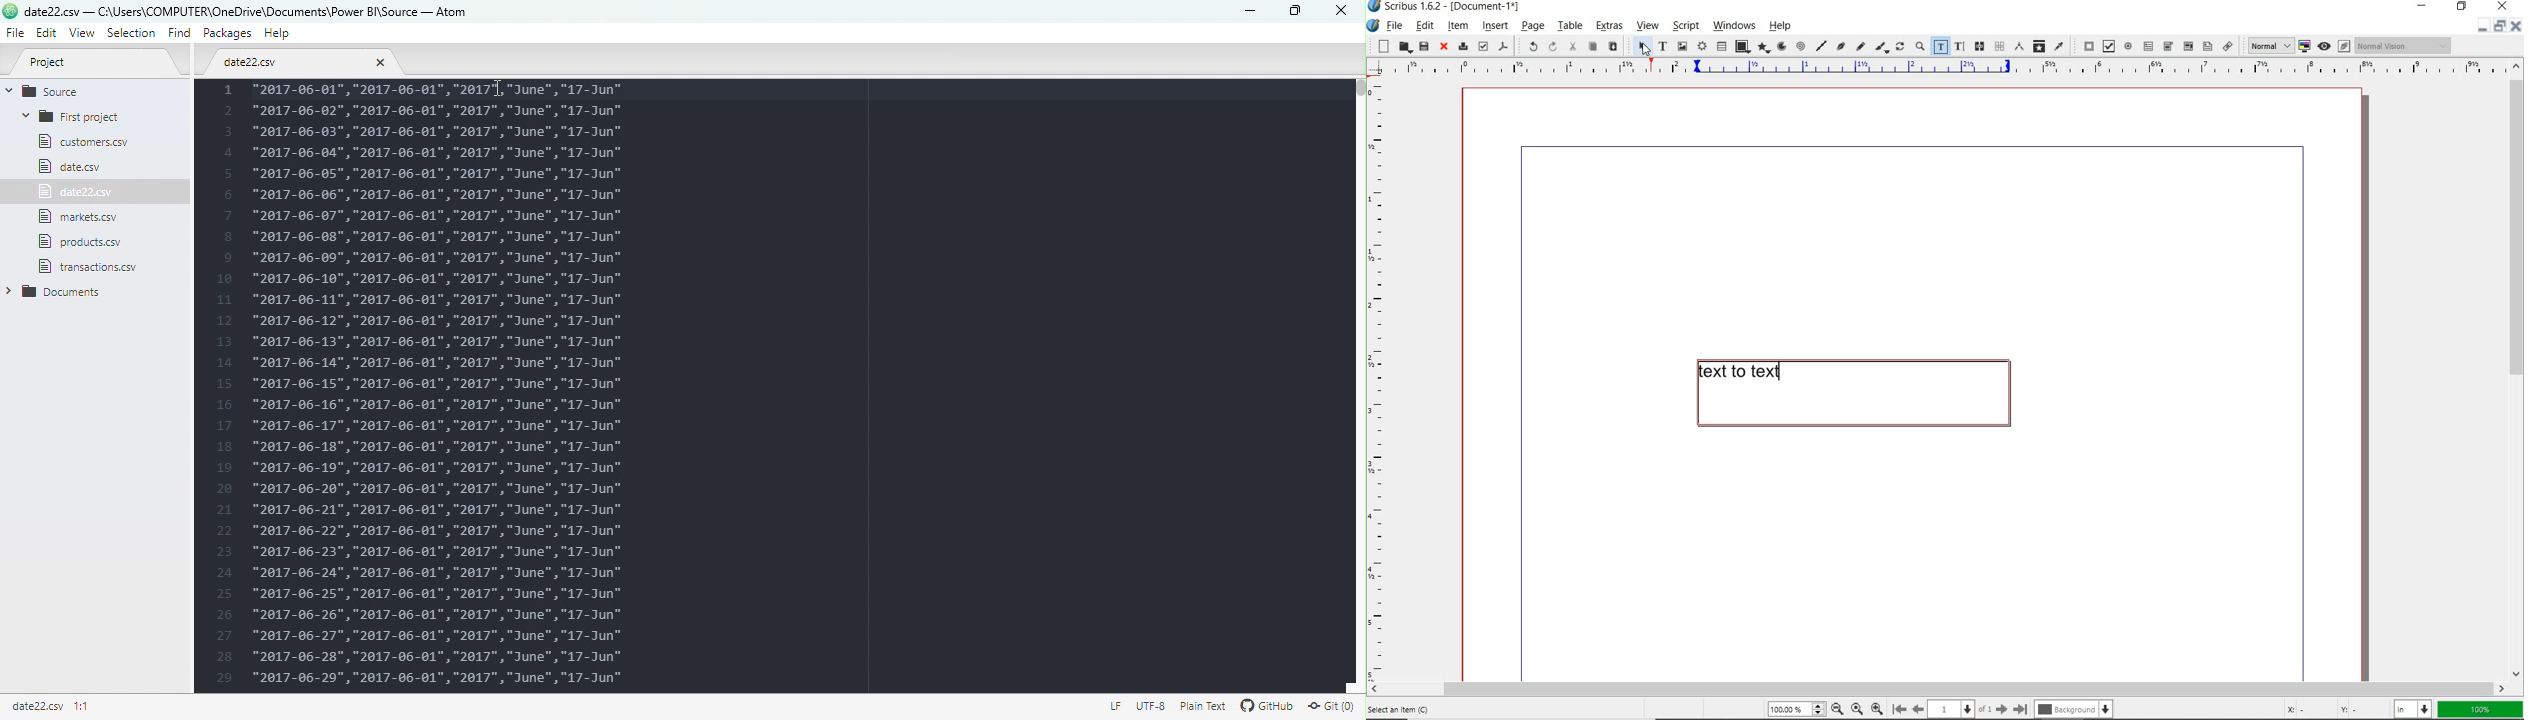  Describe the element at coordinates (2187, 46) in the screenshot. I see `pdf list box` at that location.